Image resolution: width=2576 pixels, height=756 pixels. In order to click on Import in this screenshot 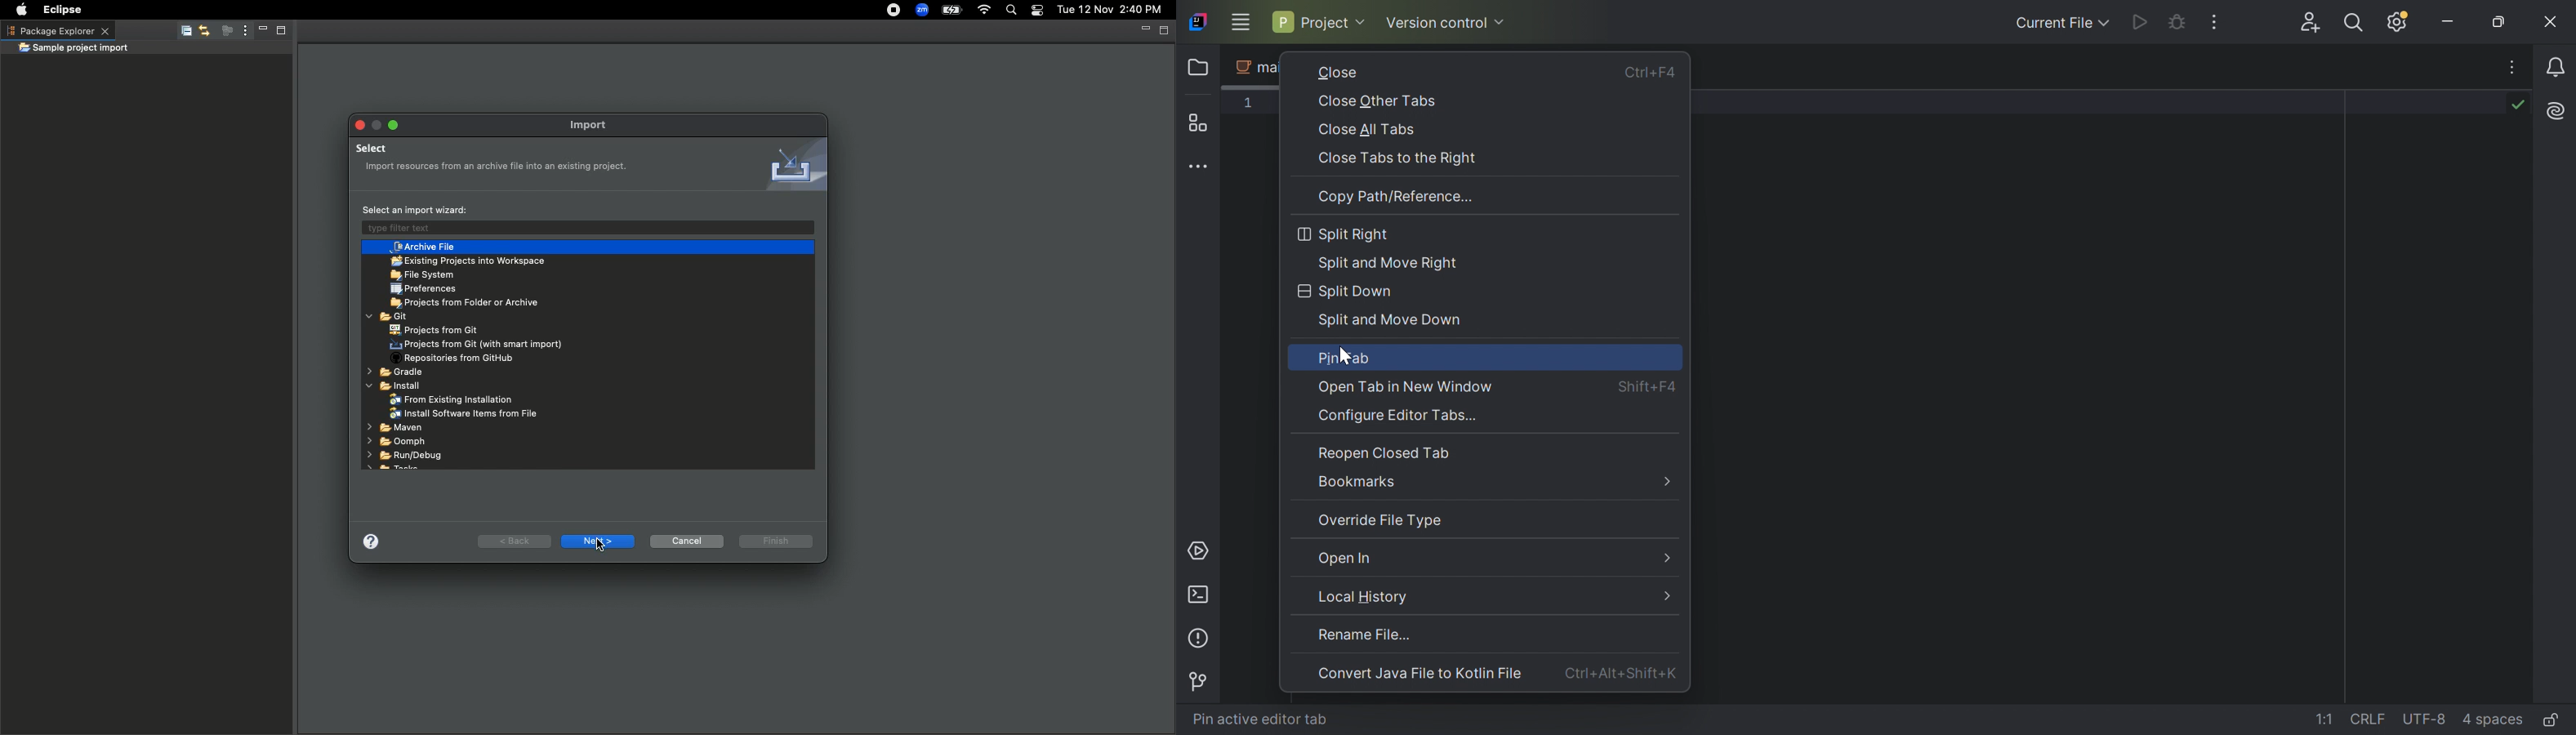, I will do `click(596, 124)`.